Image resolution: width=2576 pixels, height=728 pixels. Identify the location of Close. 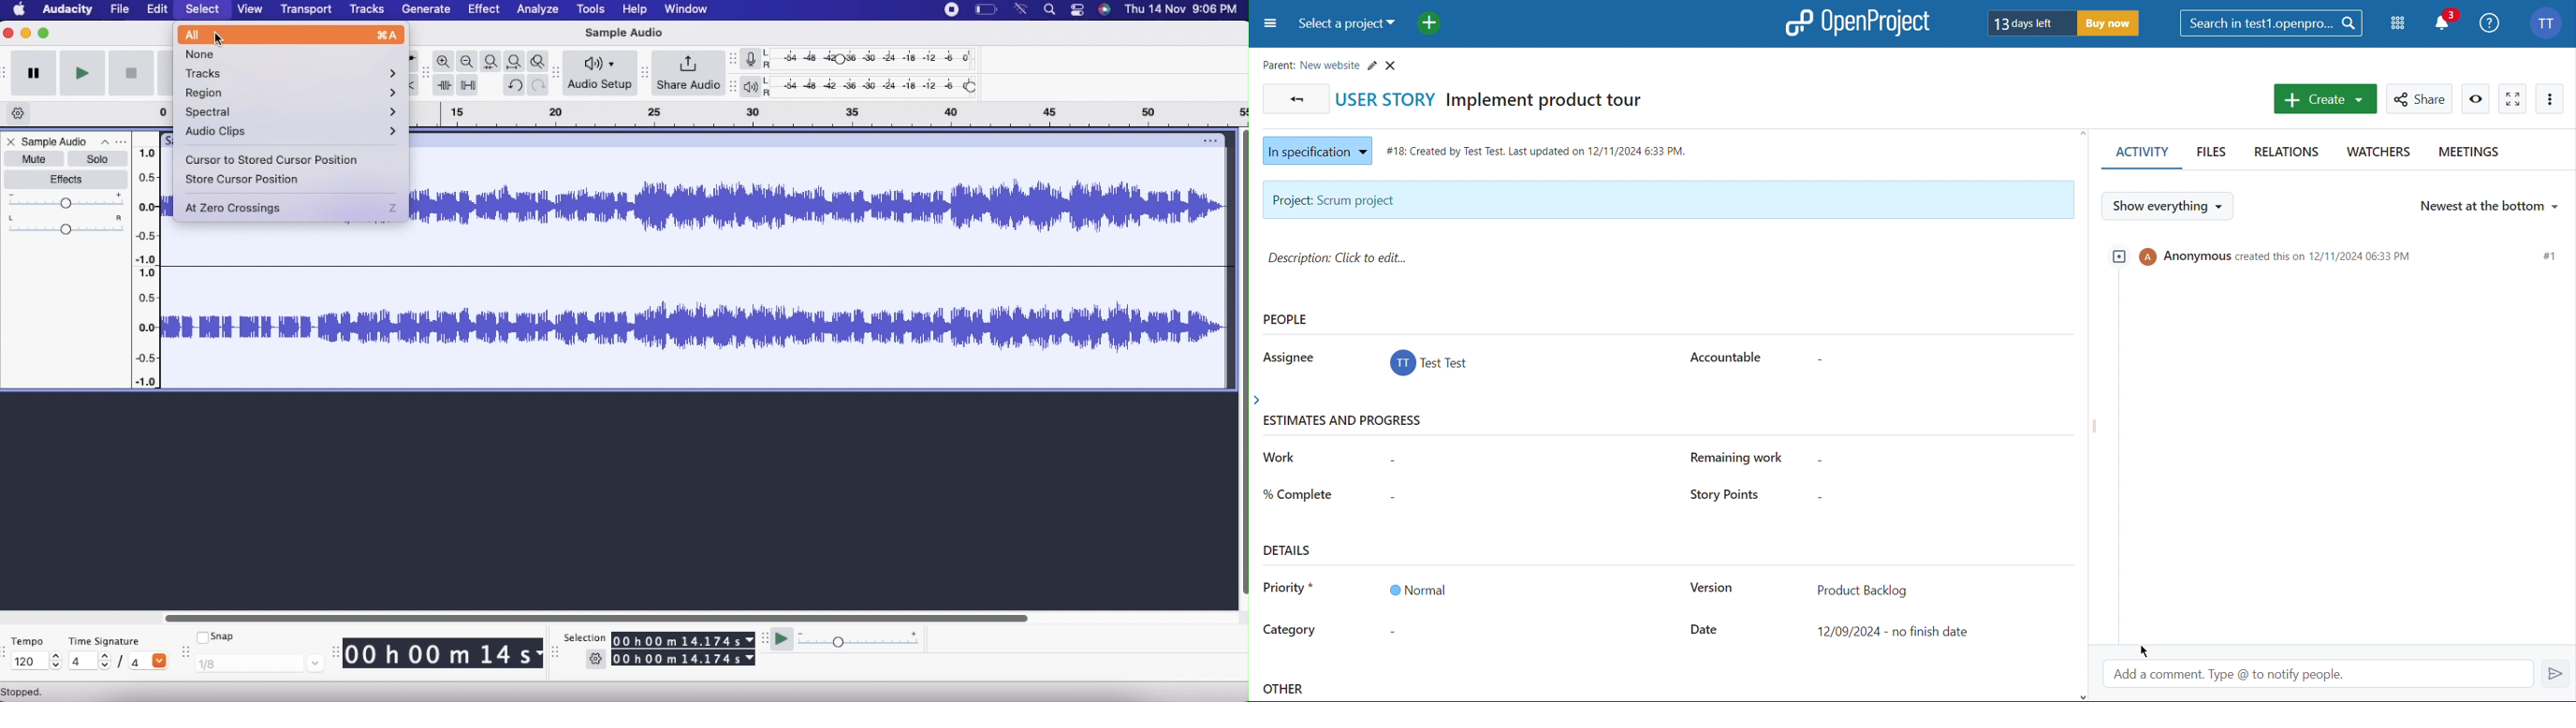
(11, 142).